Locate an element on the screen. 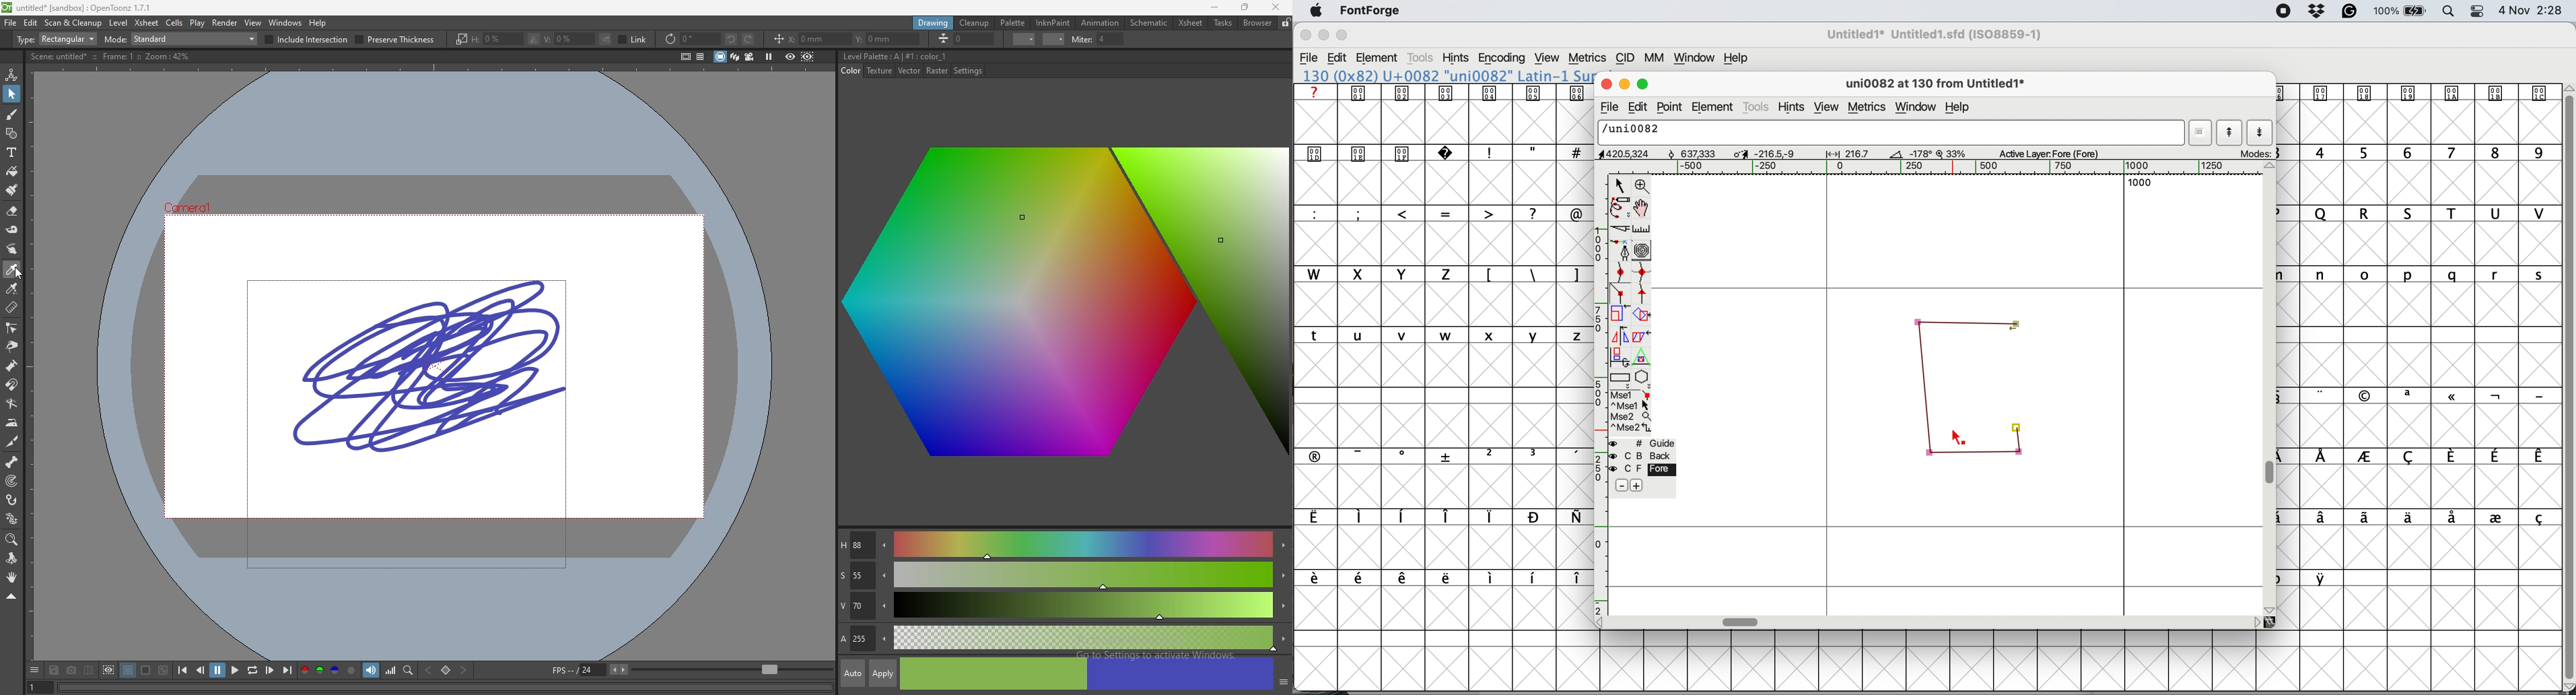 The height and width of the screenshot is (700, 2576). system logo is located at coordinates (1316, 12).